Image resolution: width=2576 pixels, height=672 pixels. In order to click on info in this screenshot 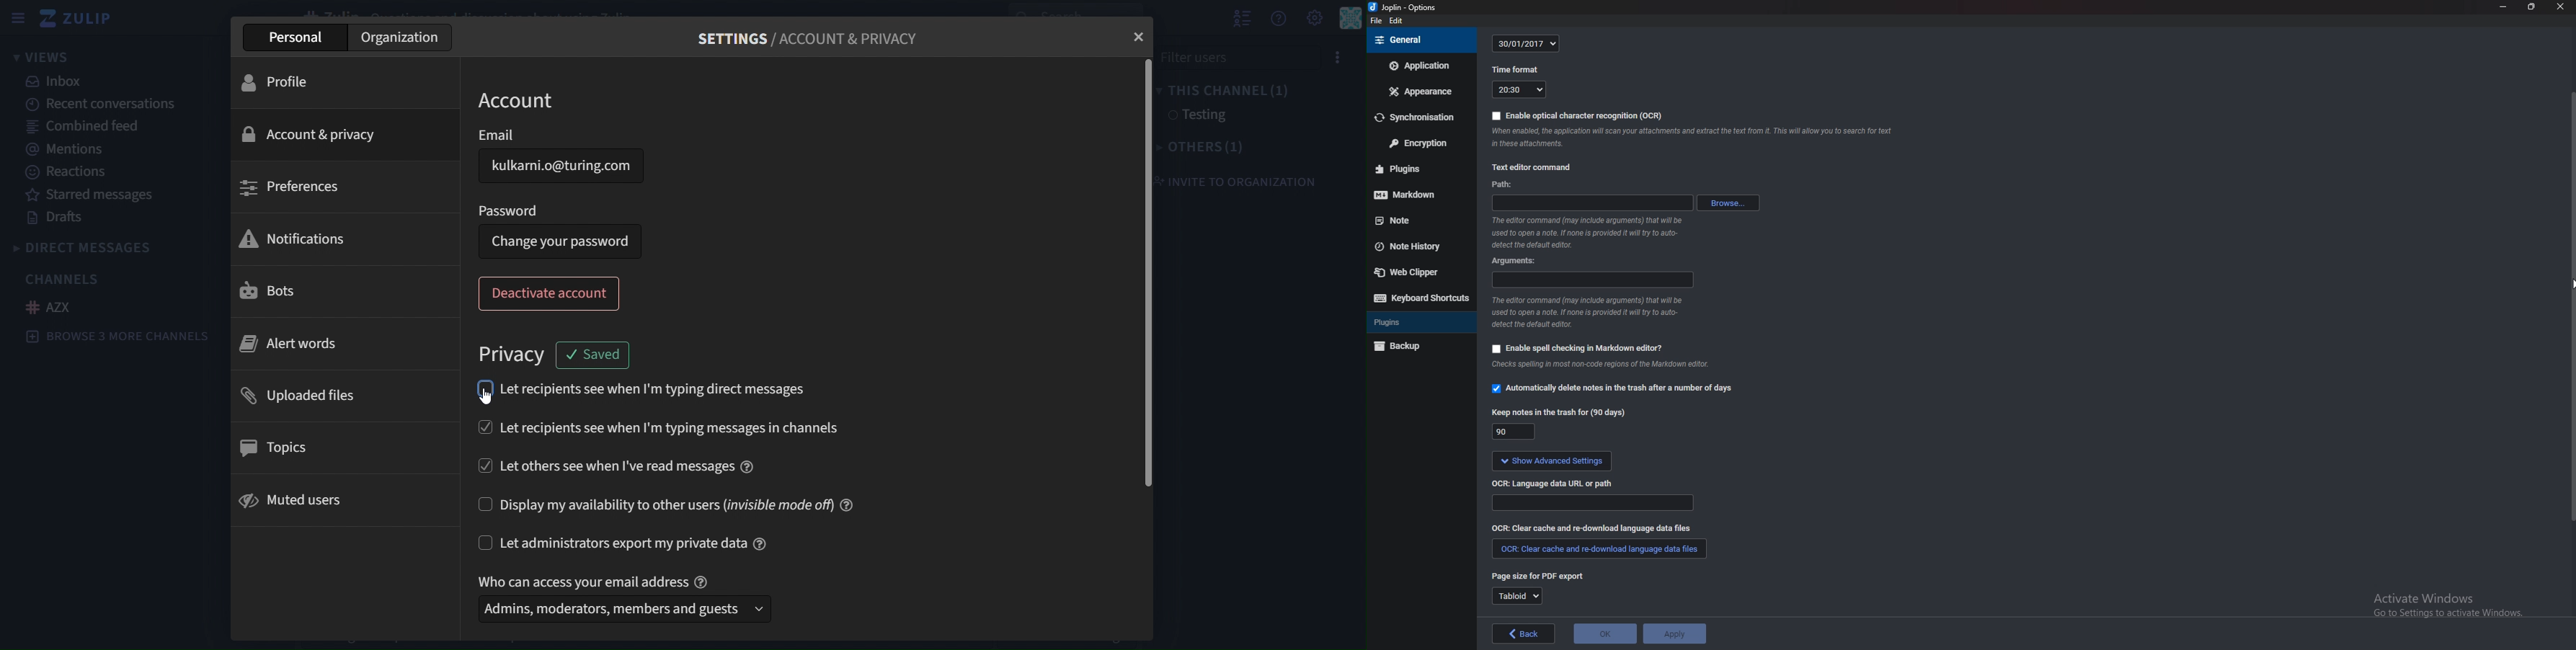, I will do `click(1593, 313)`.